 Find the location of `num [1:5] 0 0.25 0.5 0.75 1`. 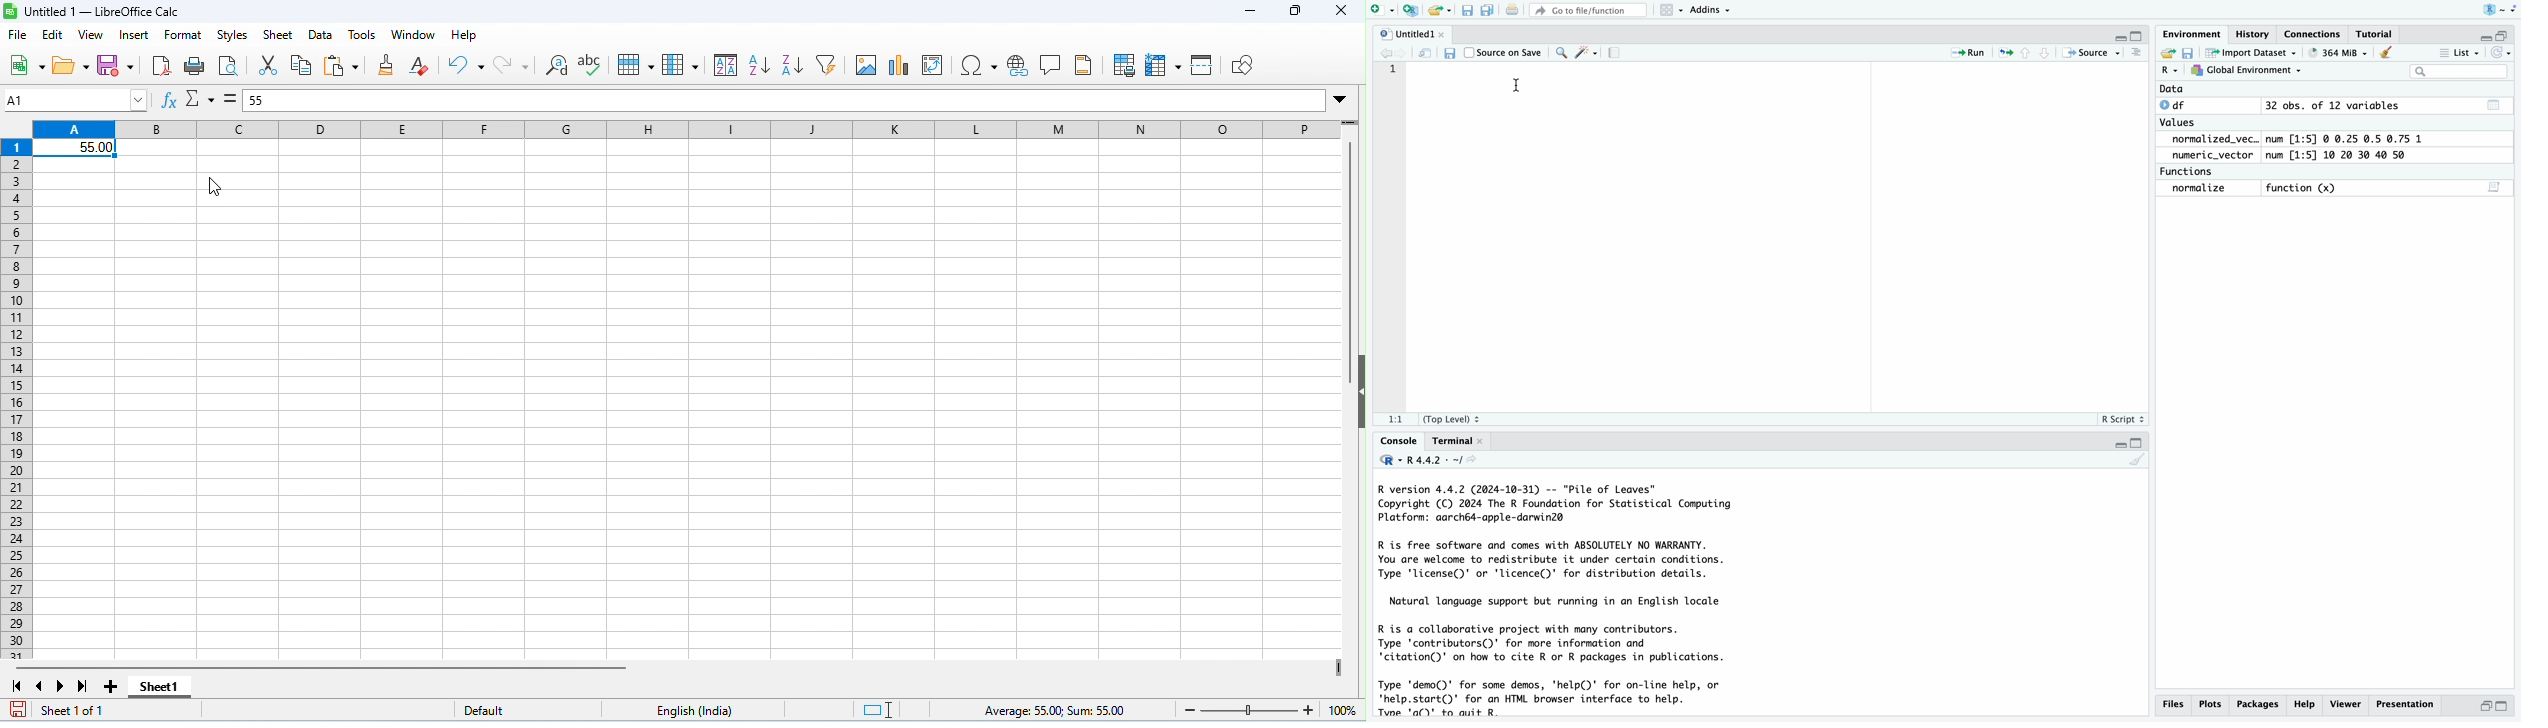

num [1:5] 0 0.25 0.5 0.75 1 is located at coordinates (2347, 139).